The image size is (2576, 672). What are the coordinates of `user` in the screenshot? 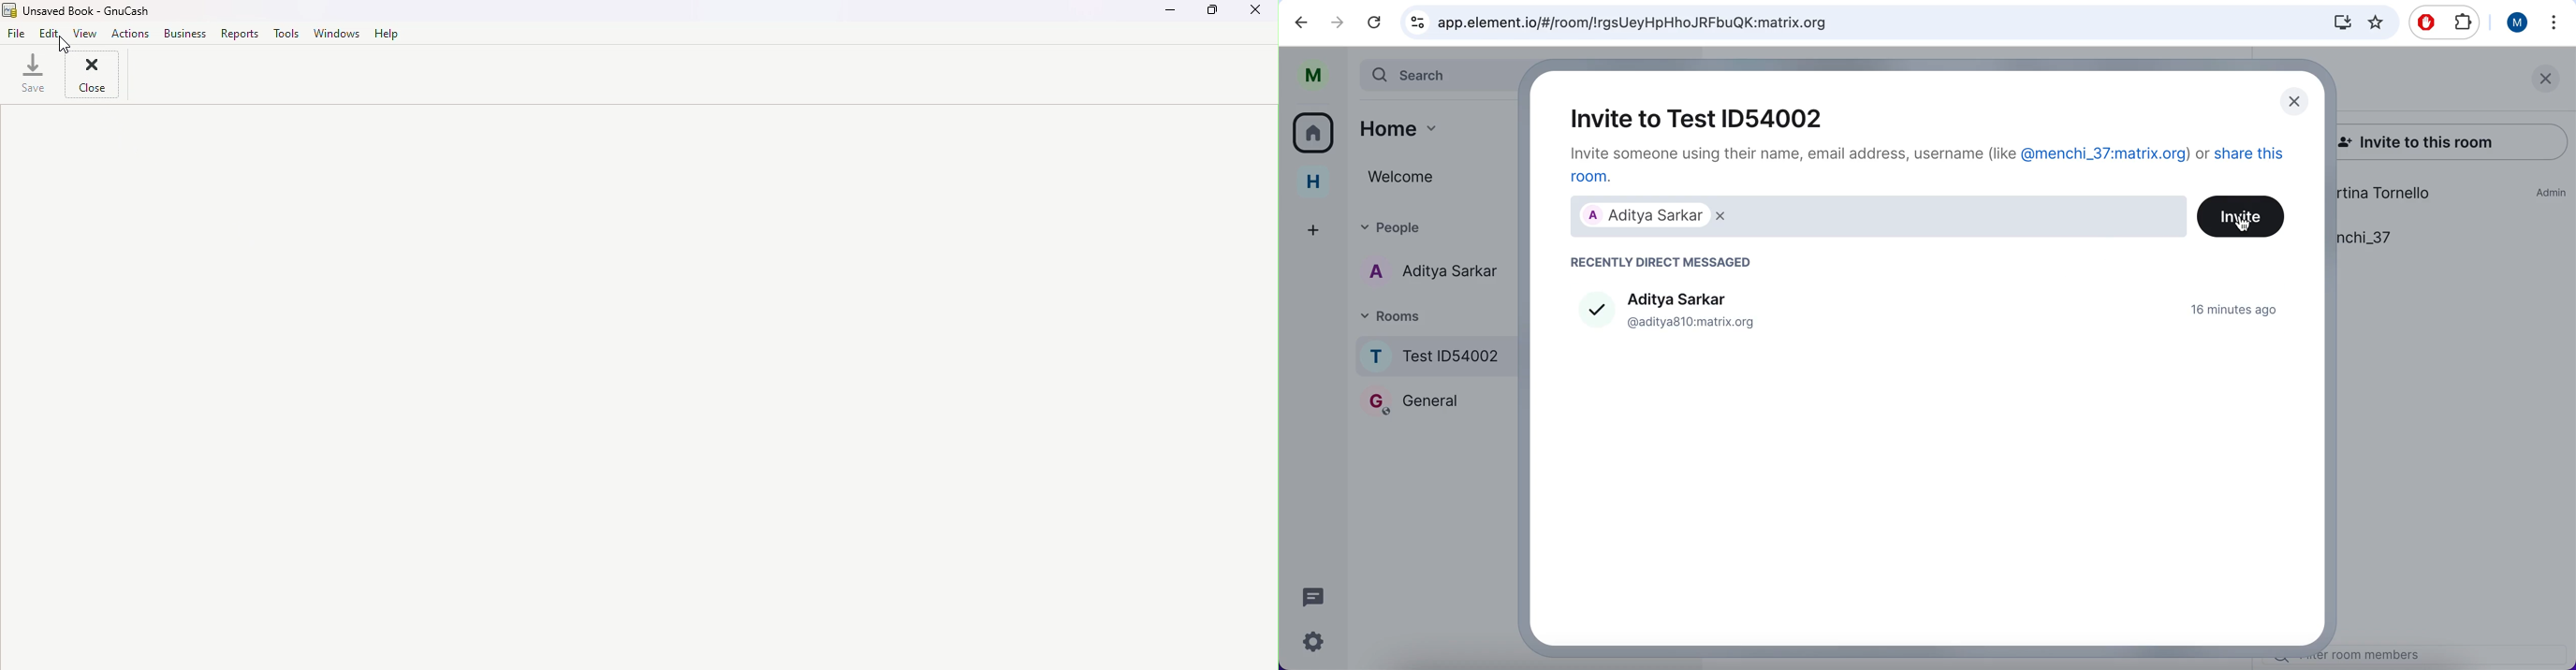 It's located at (2519, 23).